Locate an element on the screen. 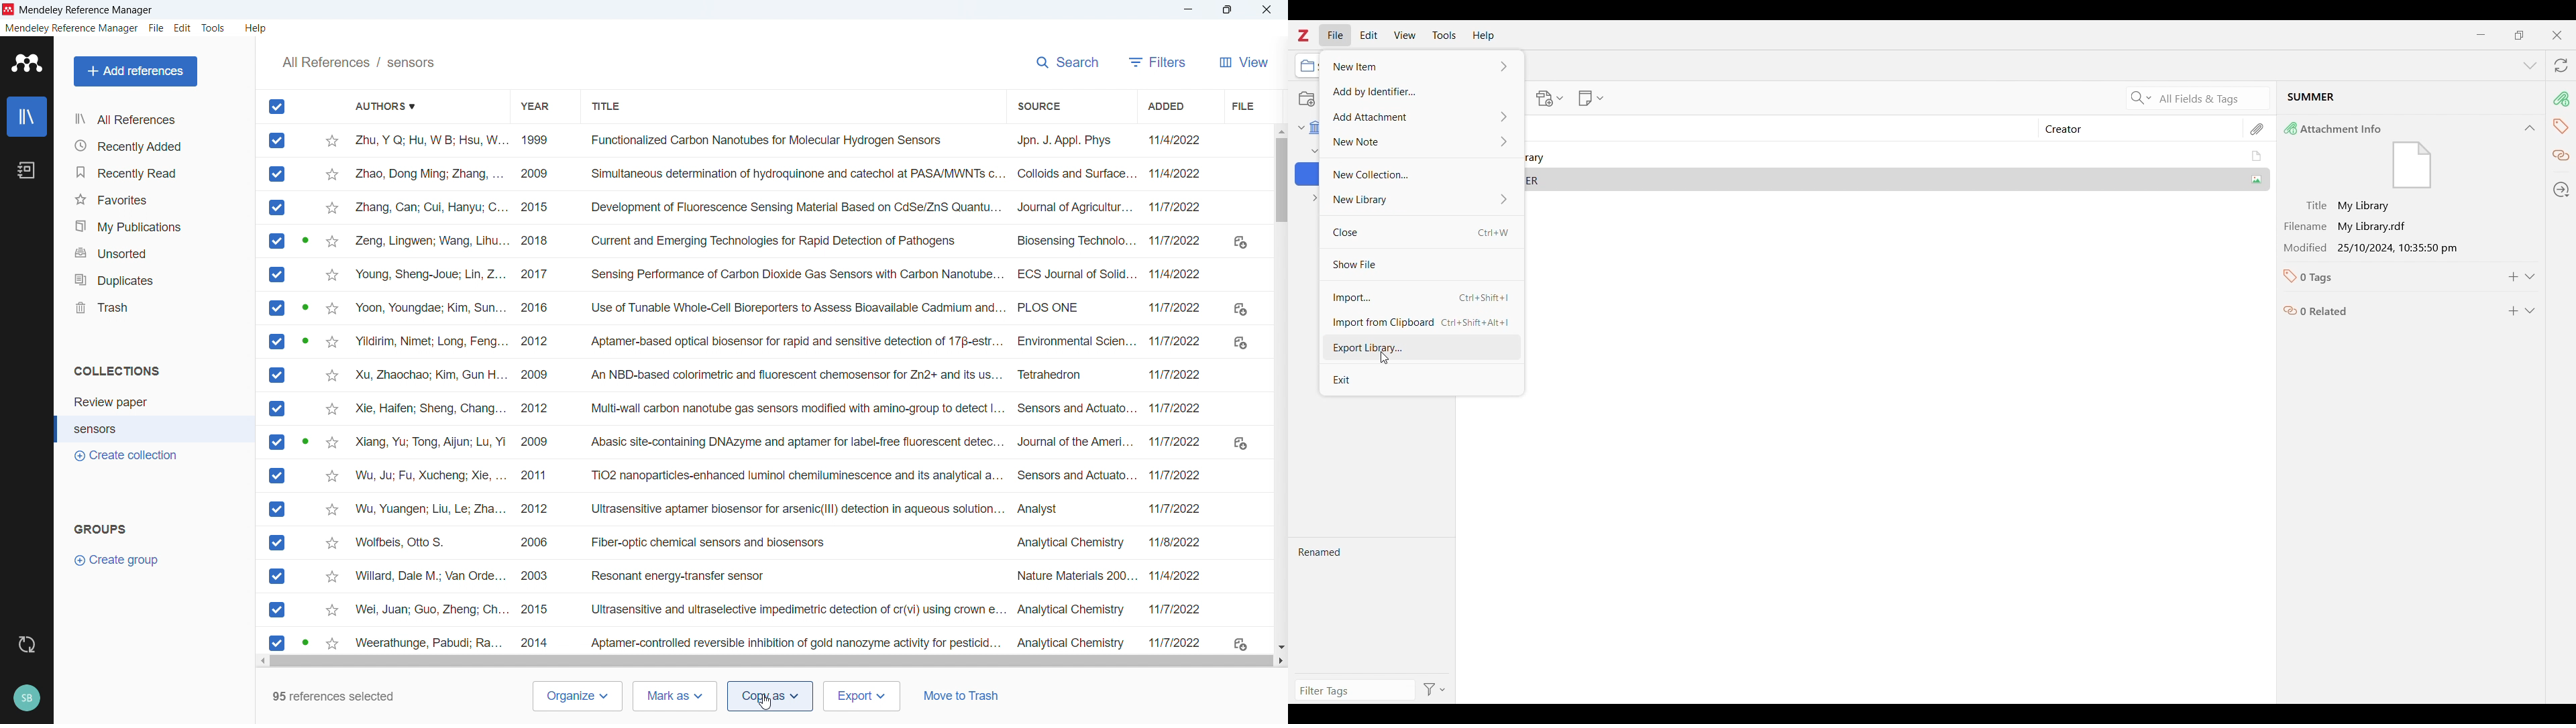 This screenshot has height=728, width=2576. Related is located at coordinates (2561, 156).